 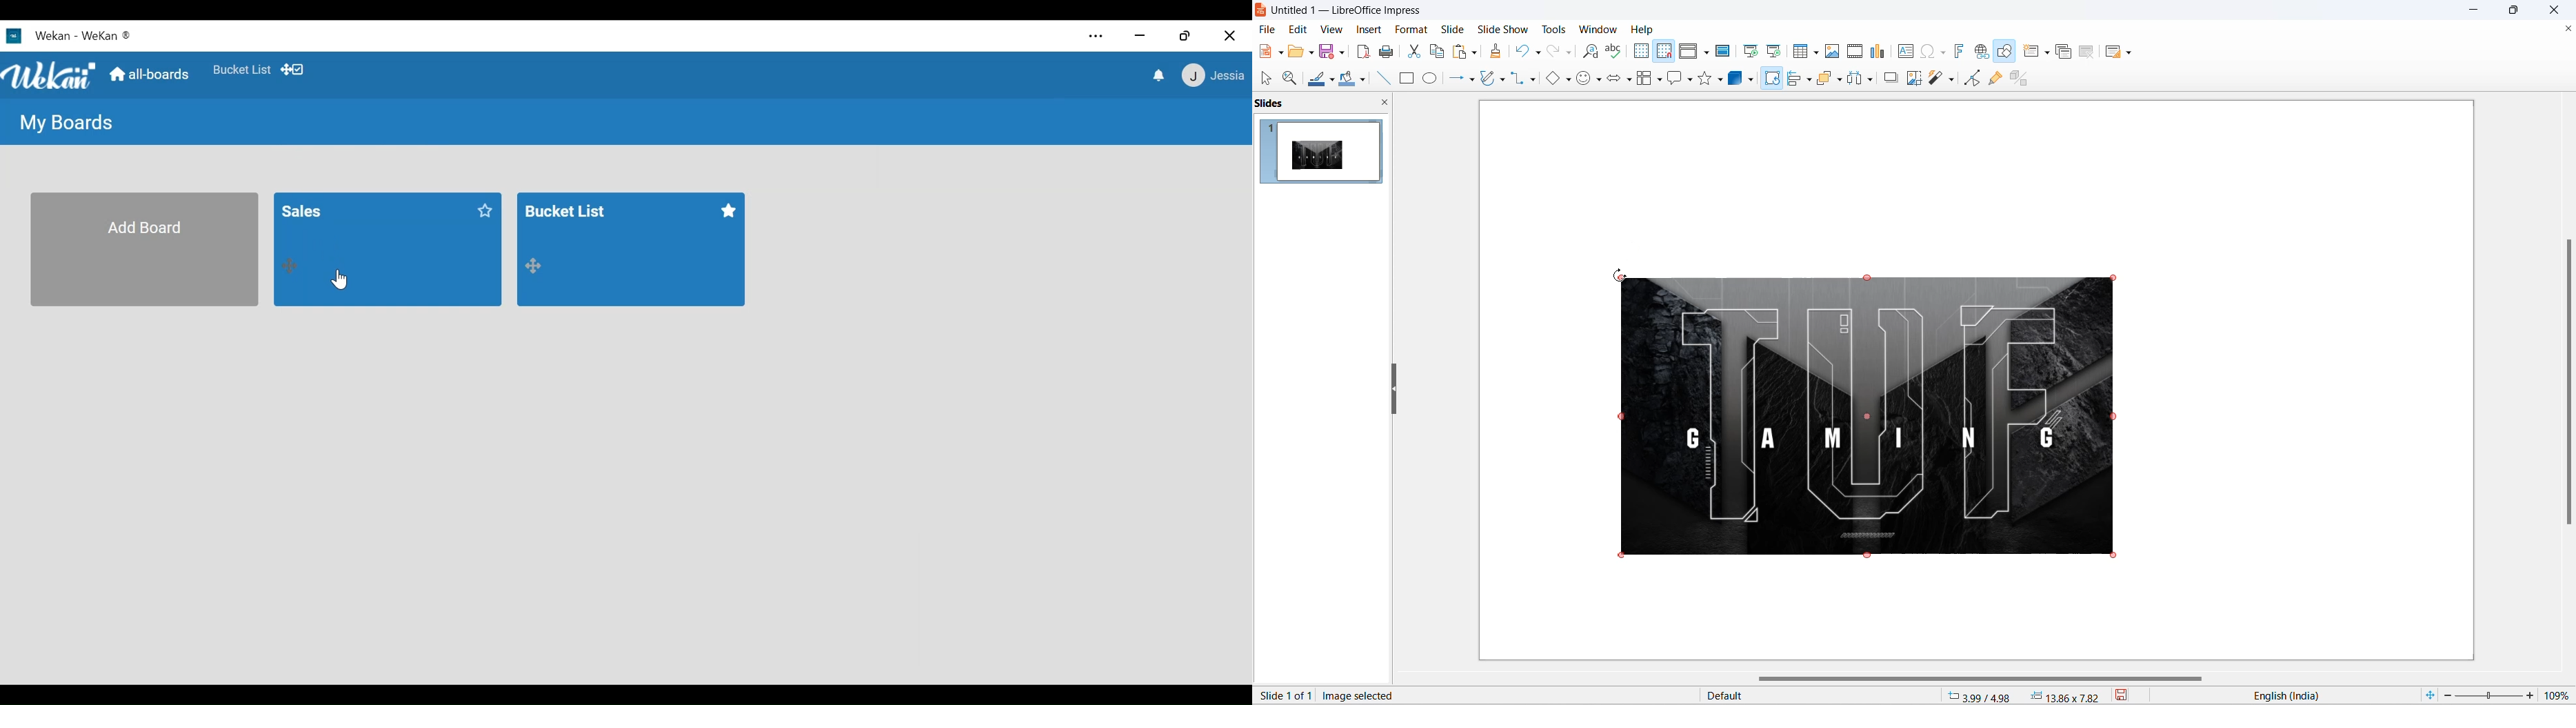 What do you see at coordinates (2131, 697) in the screenshot?
I see `save` at bounding box center [2131, 697].